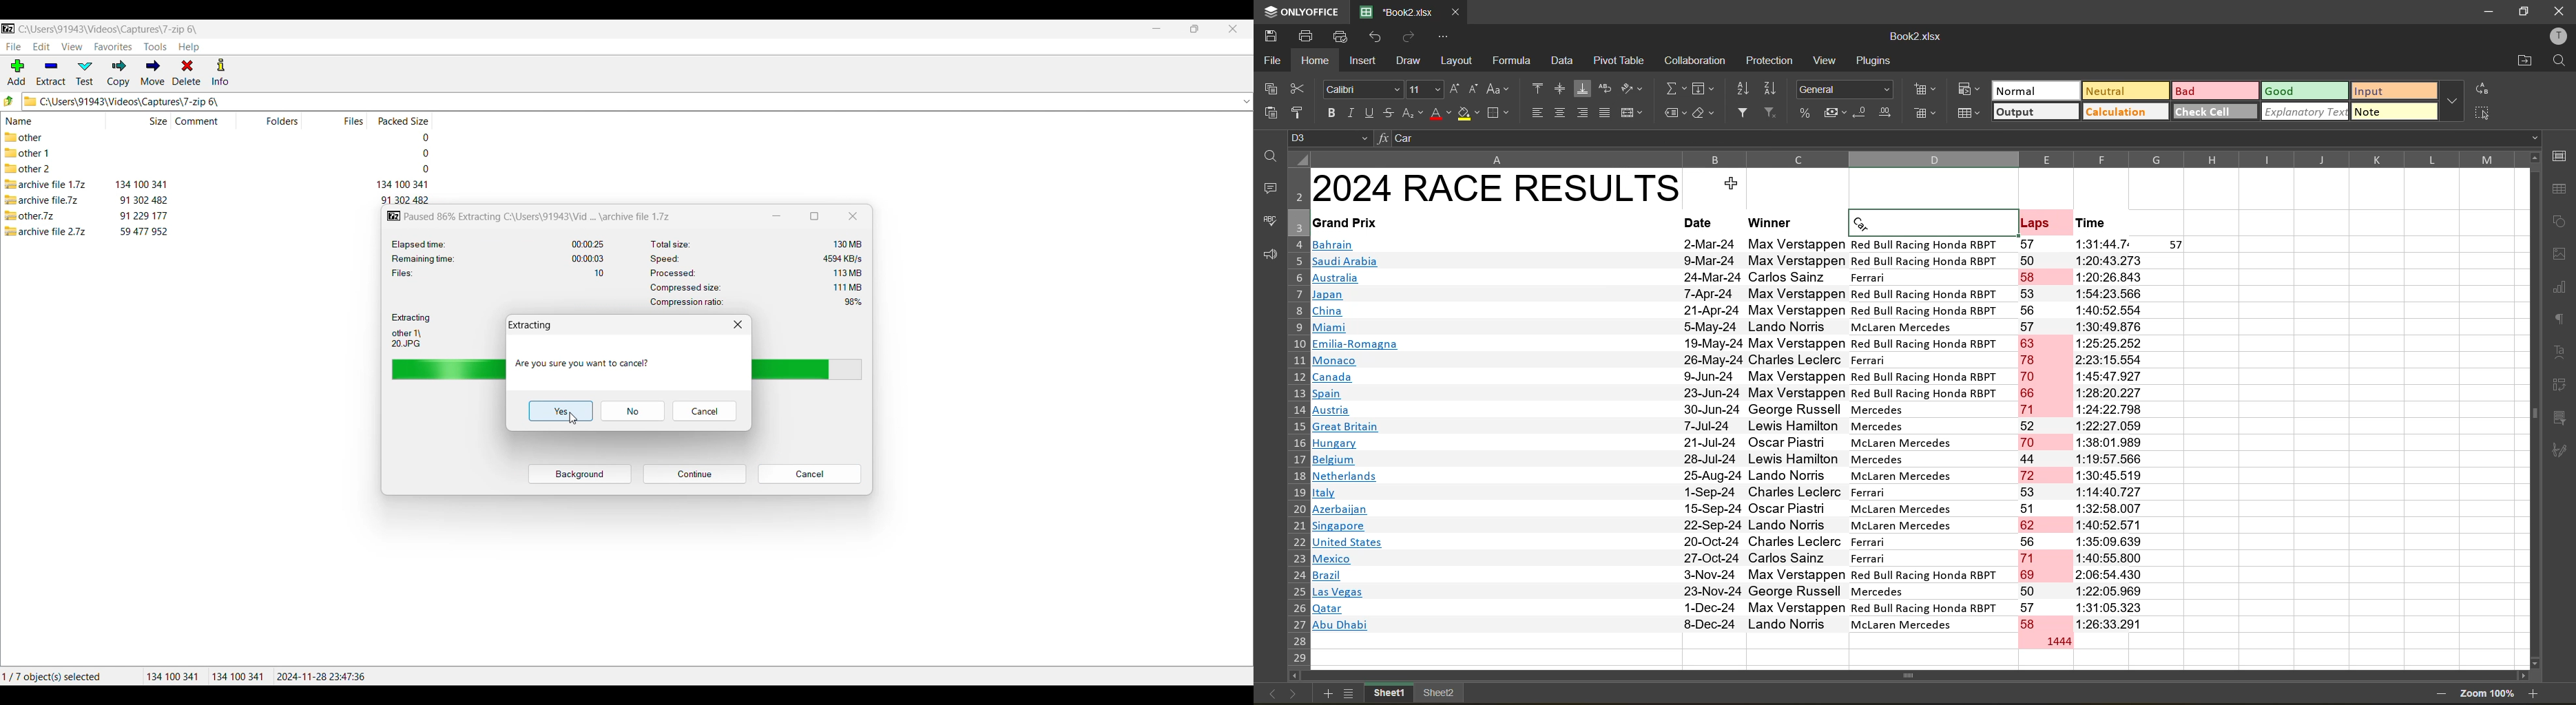 The height and width of the screenshot is (728, 2576). What do you see at coordinates (2439, 693) in the screenshot?
I see `zoom out` at bounding box center [2439, 693].